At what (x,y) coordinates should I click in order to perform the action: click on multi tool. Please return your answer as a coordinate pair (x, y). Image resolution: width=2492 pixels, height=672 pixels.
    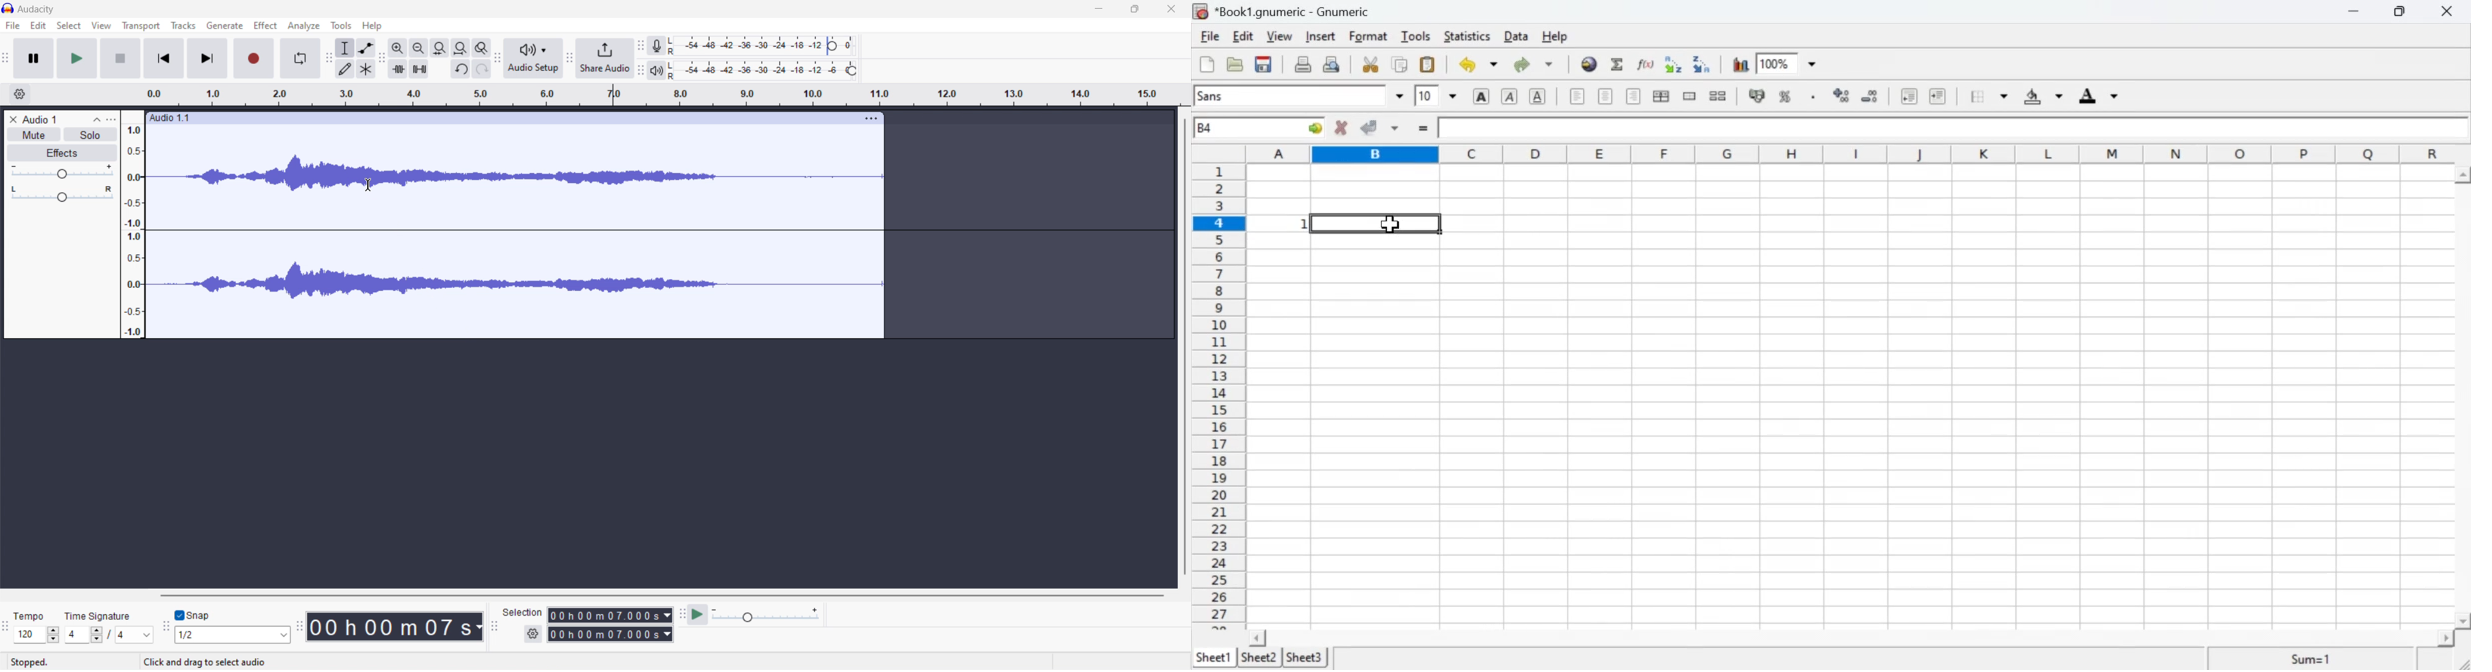
    Looking at the image, I should click on (366, 68).